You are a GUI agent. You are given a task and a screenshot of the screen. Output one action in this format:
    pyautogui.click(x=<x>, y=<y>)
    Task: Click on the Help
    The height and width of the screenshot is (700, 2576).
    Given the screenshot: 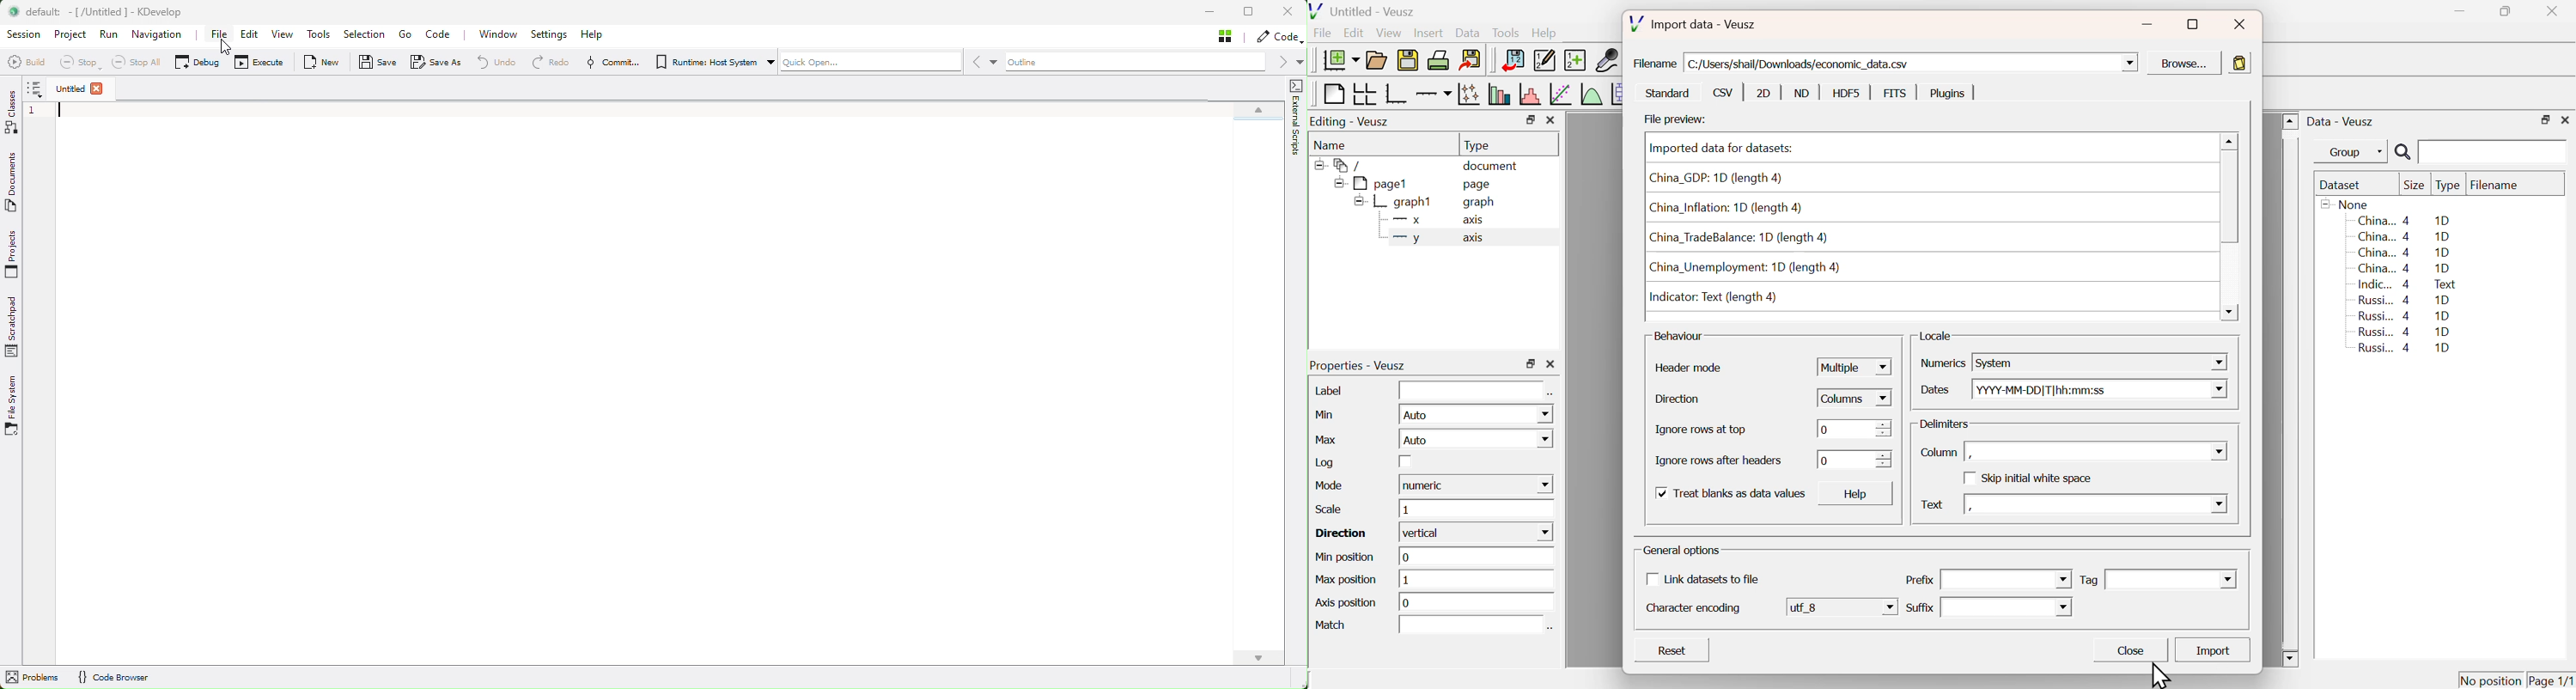 What is the action you would take?
    pyautogui.click(x=1545, y=33)
    